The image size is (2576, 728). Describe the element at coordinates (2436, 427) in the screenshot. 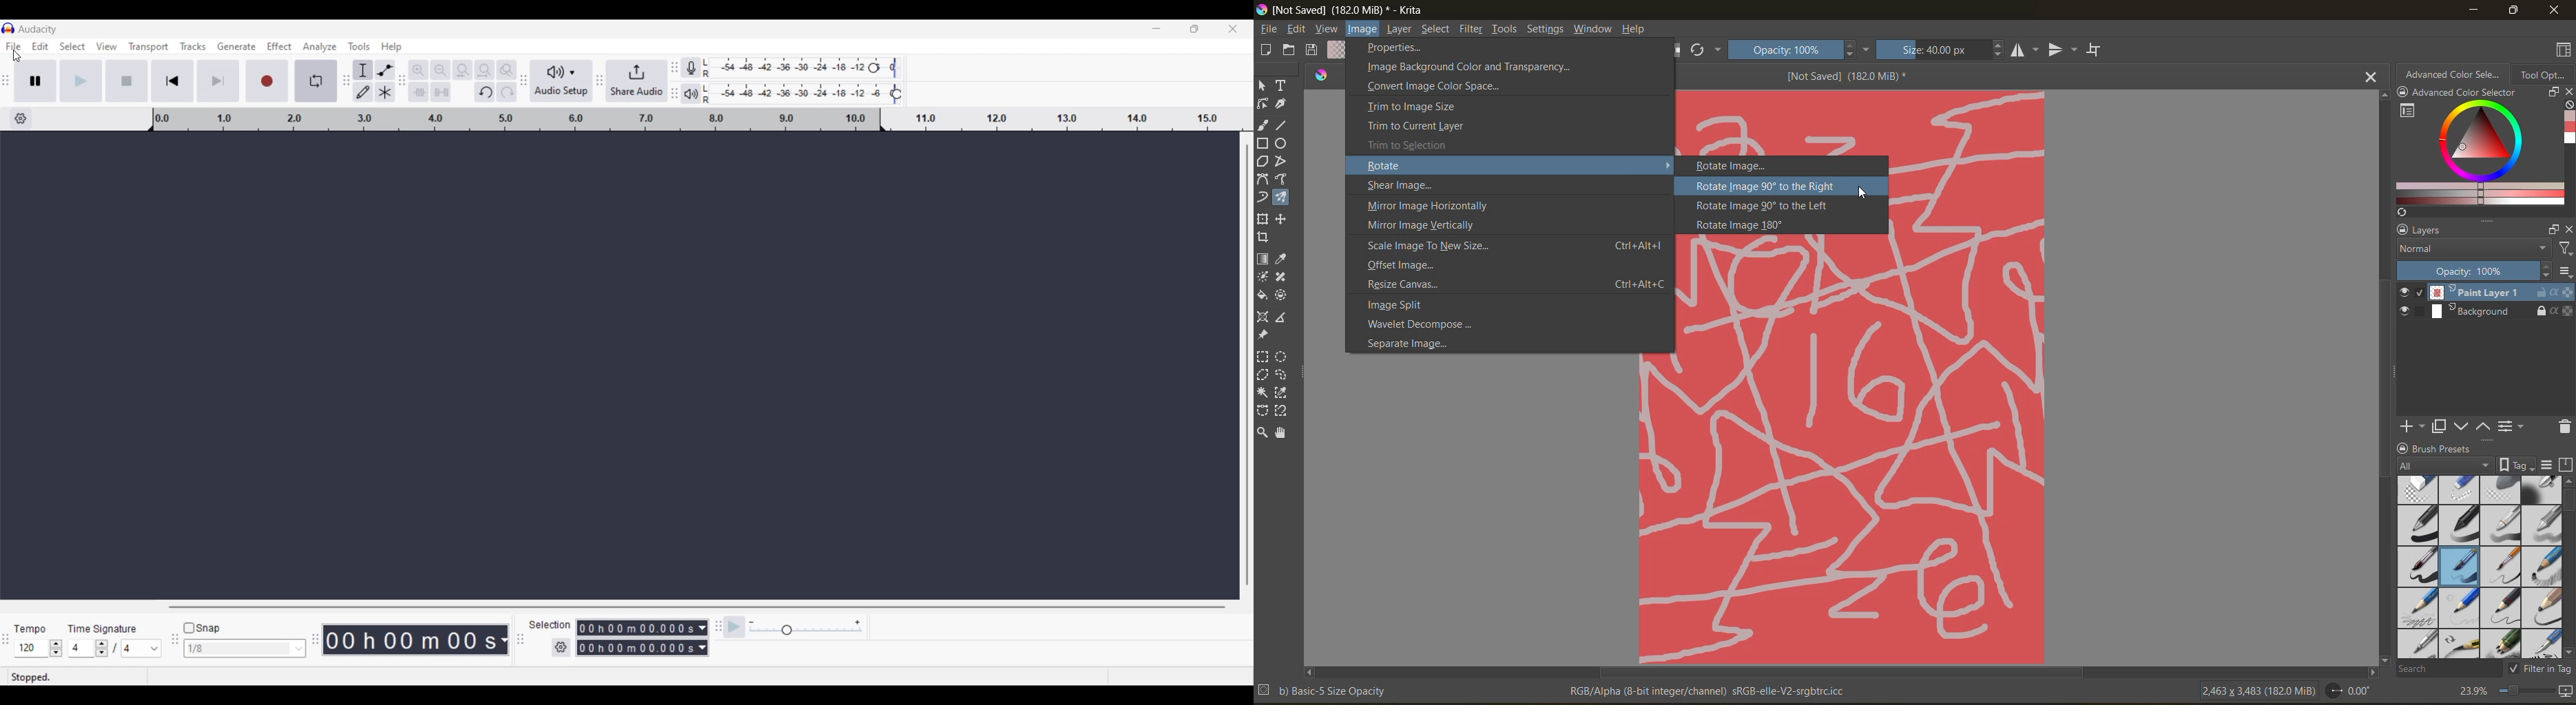

I see `duplicate` at that location.